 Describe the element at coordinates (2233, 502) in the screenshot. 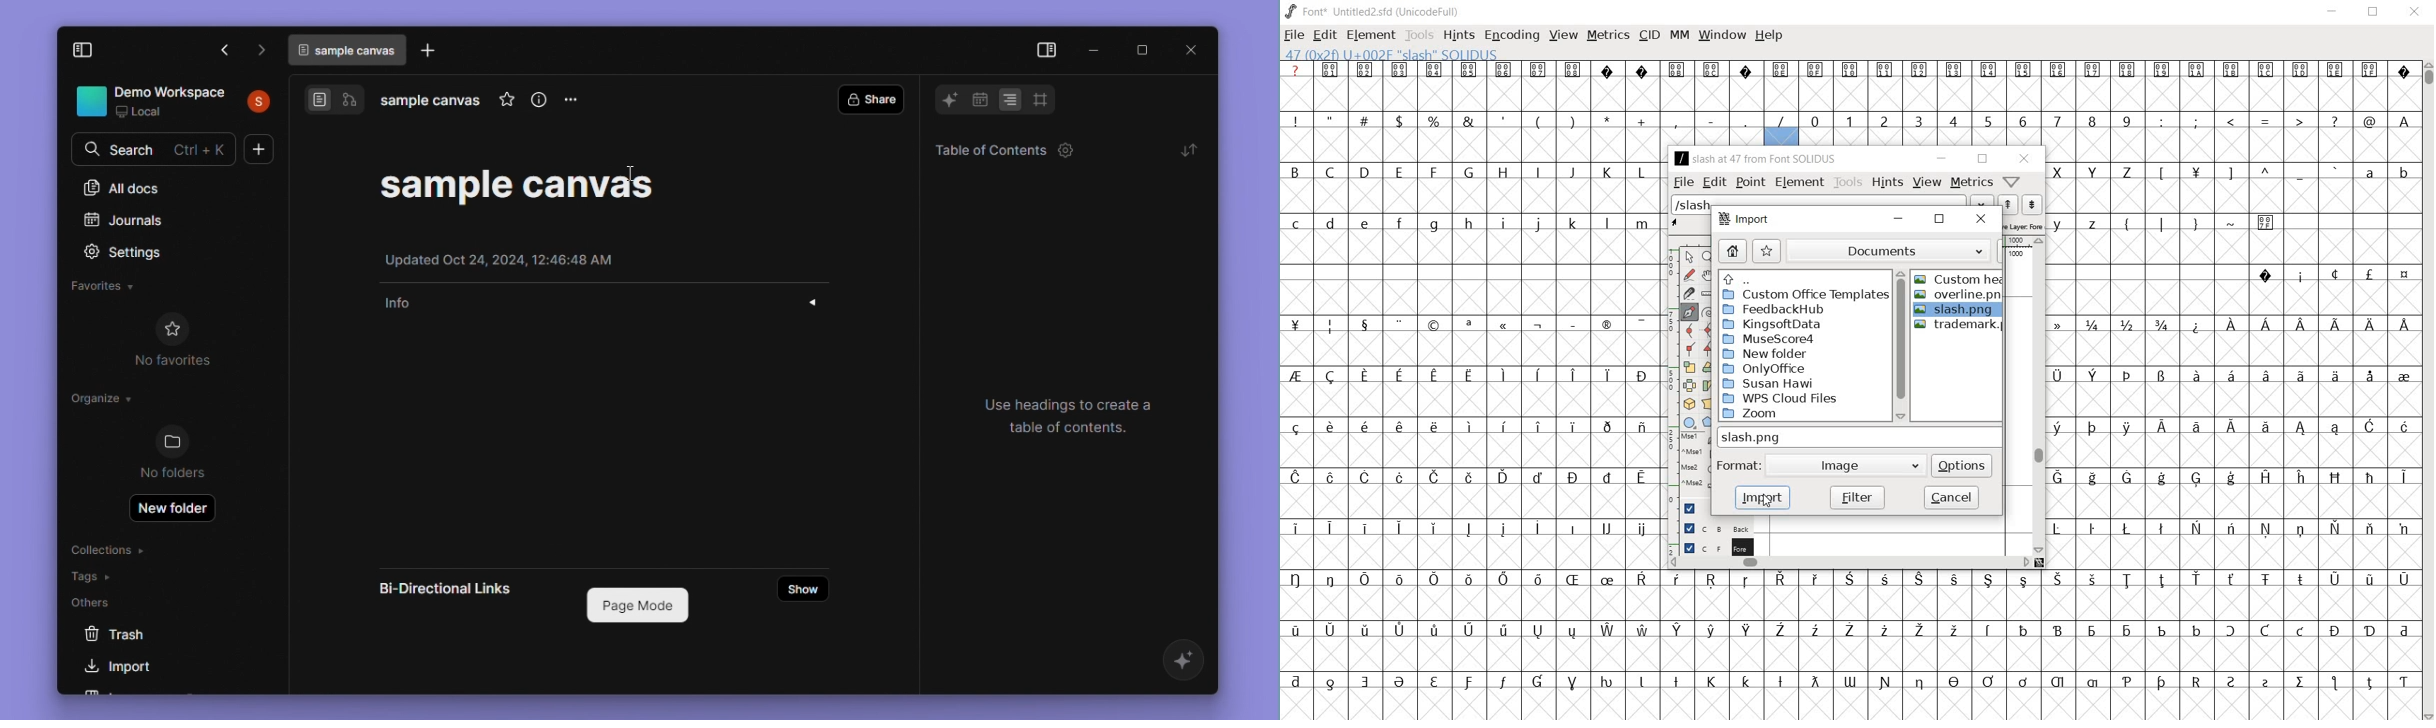

I see `empty cells` at that location.